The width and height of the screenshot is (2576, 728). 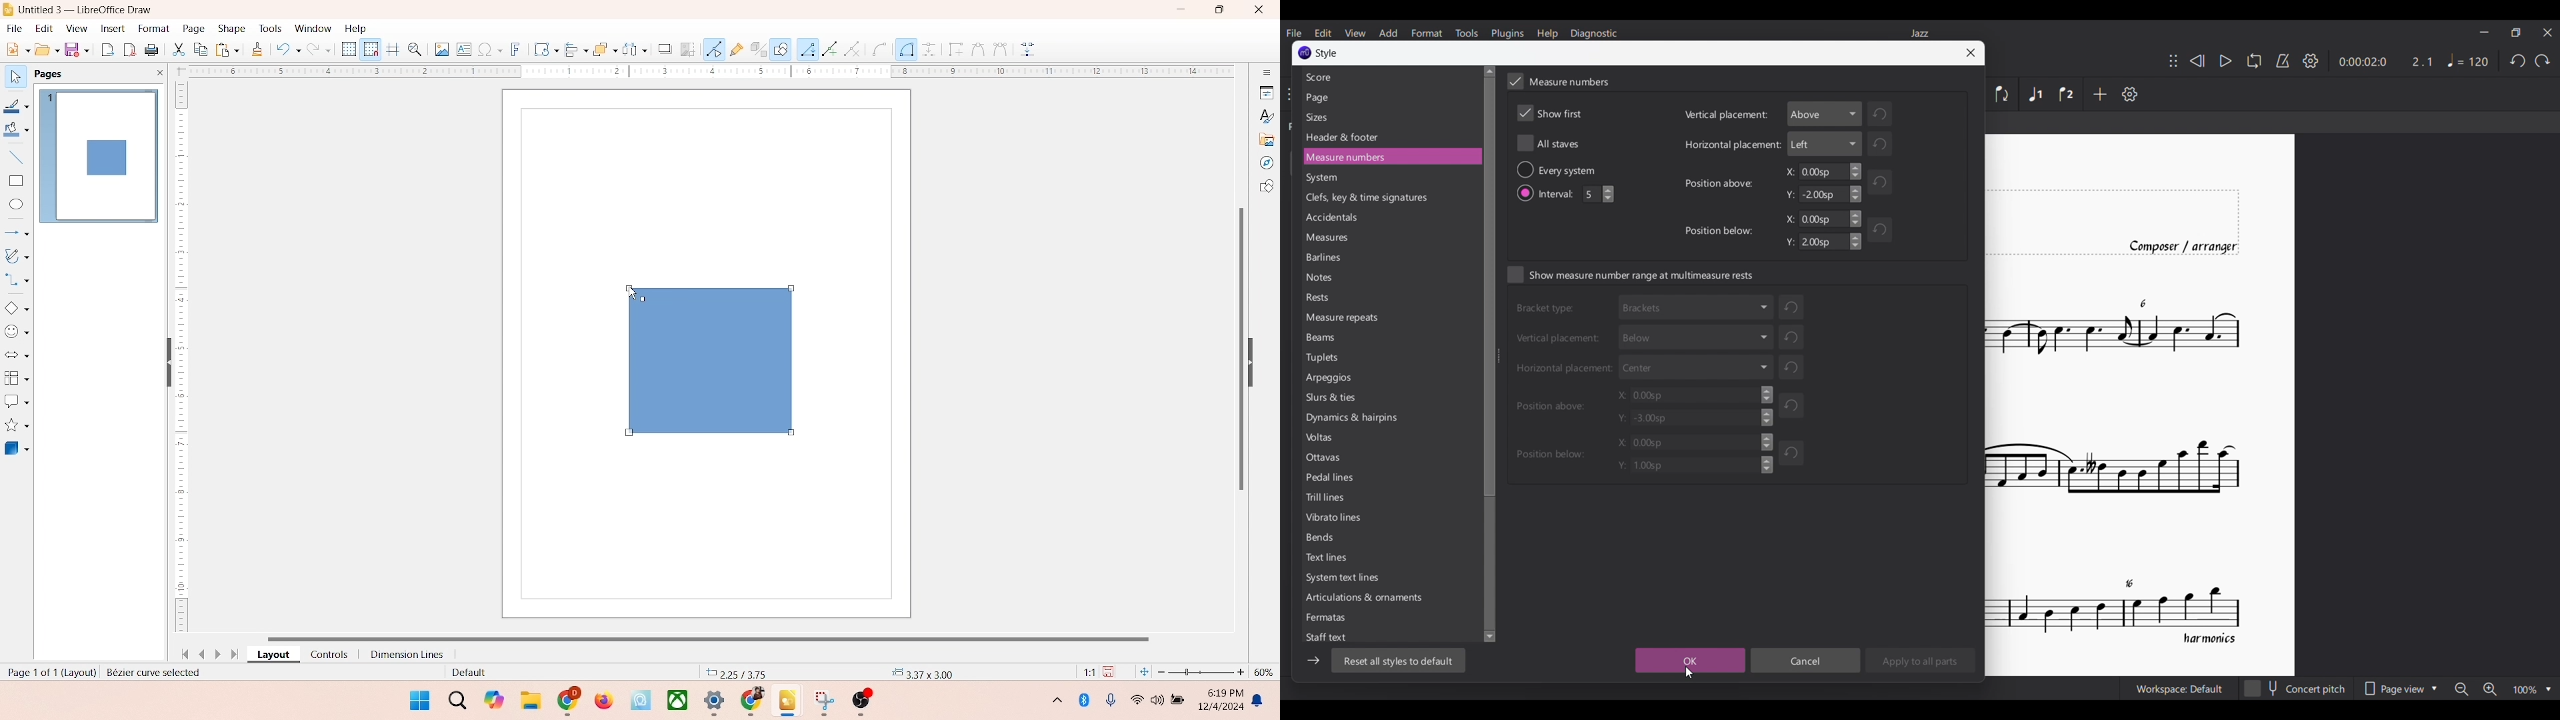 I want to click on scale bar, so click(x=181, y=360).